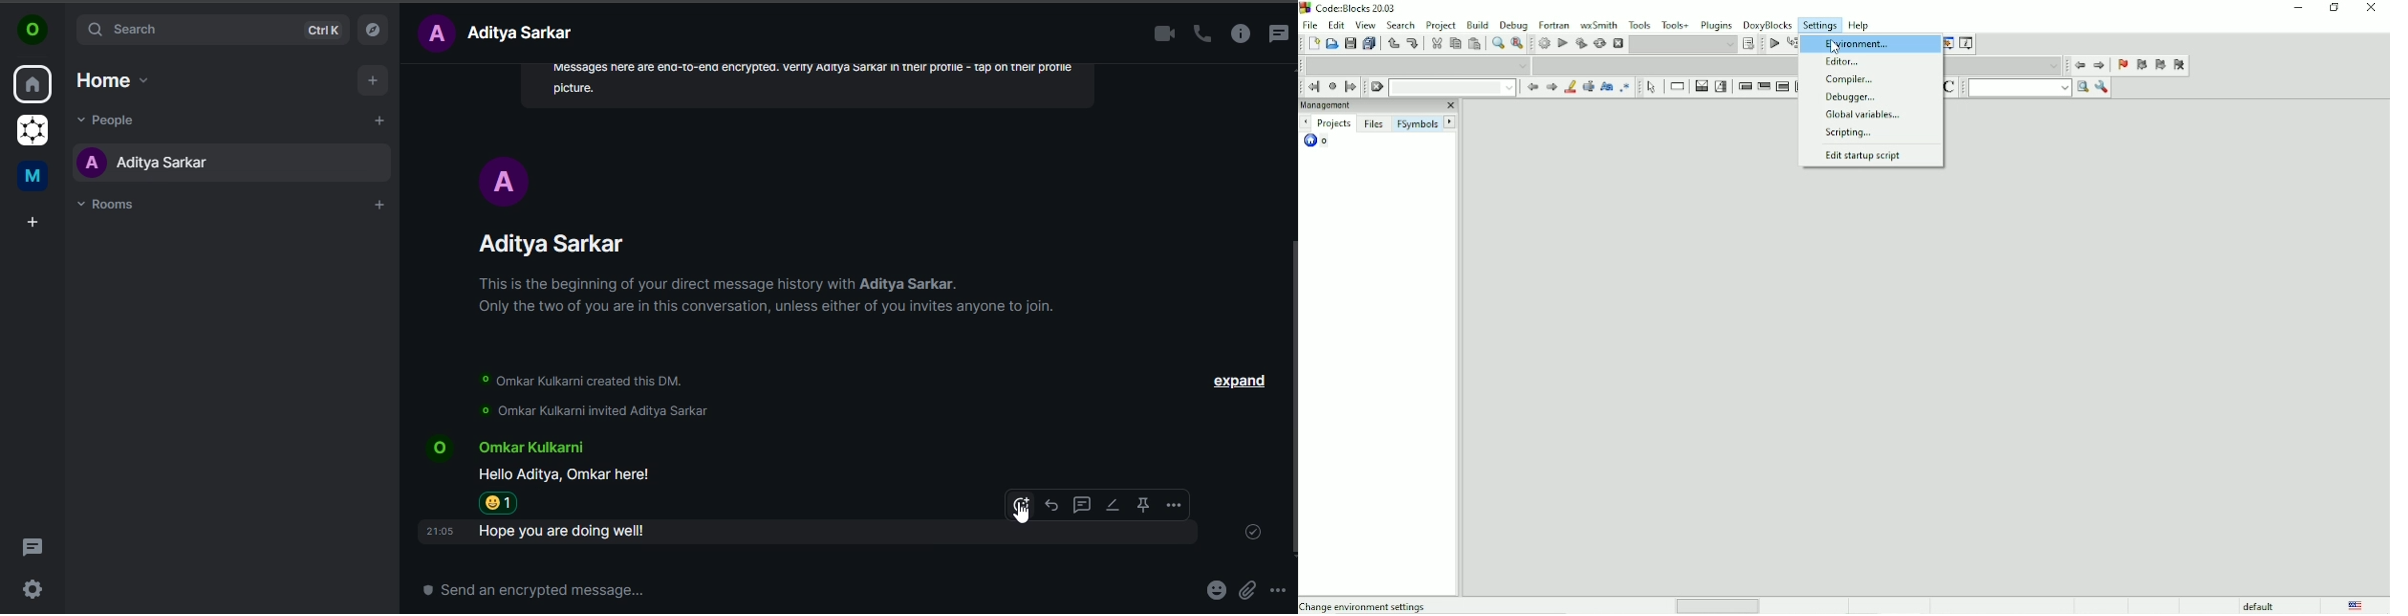  I want to click on Prev, so click(1533, 88).